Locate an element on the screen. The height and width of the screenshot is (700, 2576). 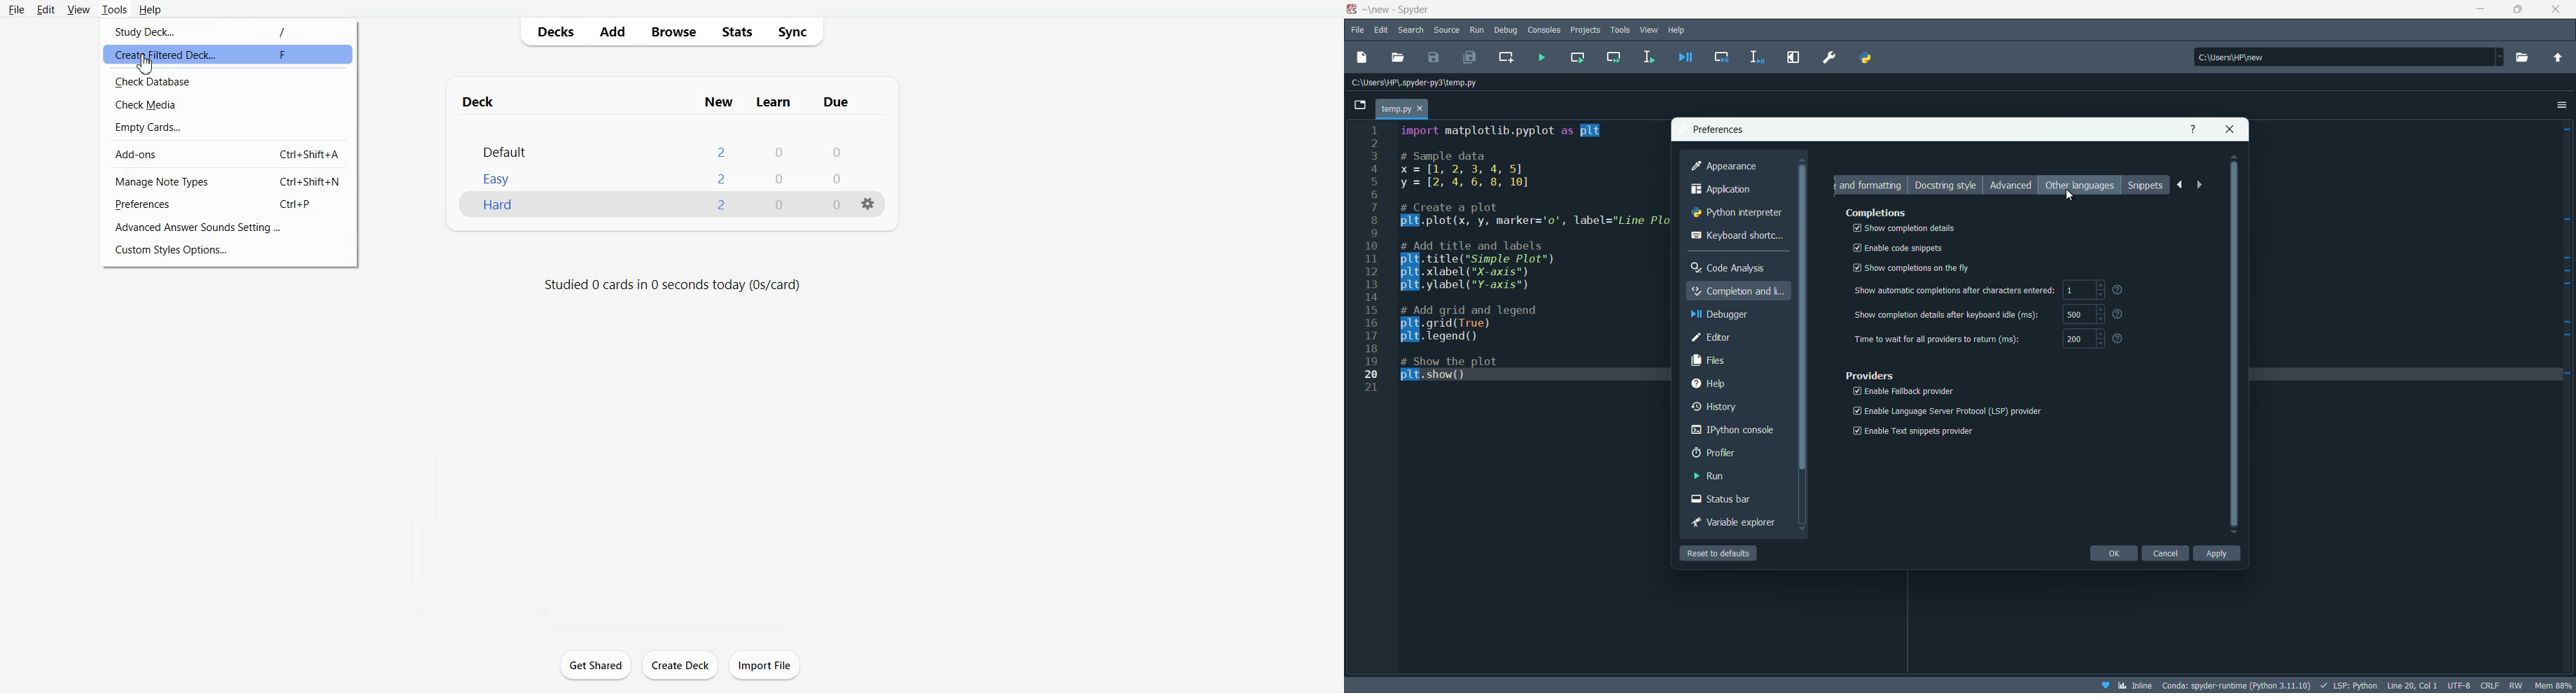
advanced is located at coordinates (2009, 184).